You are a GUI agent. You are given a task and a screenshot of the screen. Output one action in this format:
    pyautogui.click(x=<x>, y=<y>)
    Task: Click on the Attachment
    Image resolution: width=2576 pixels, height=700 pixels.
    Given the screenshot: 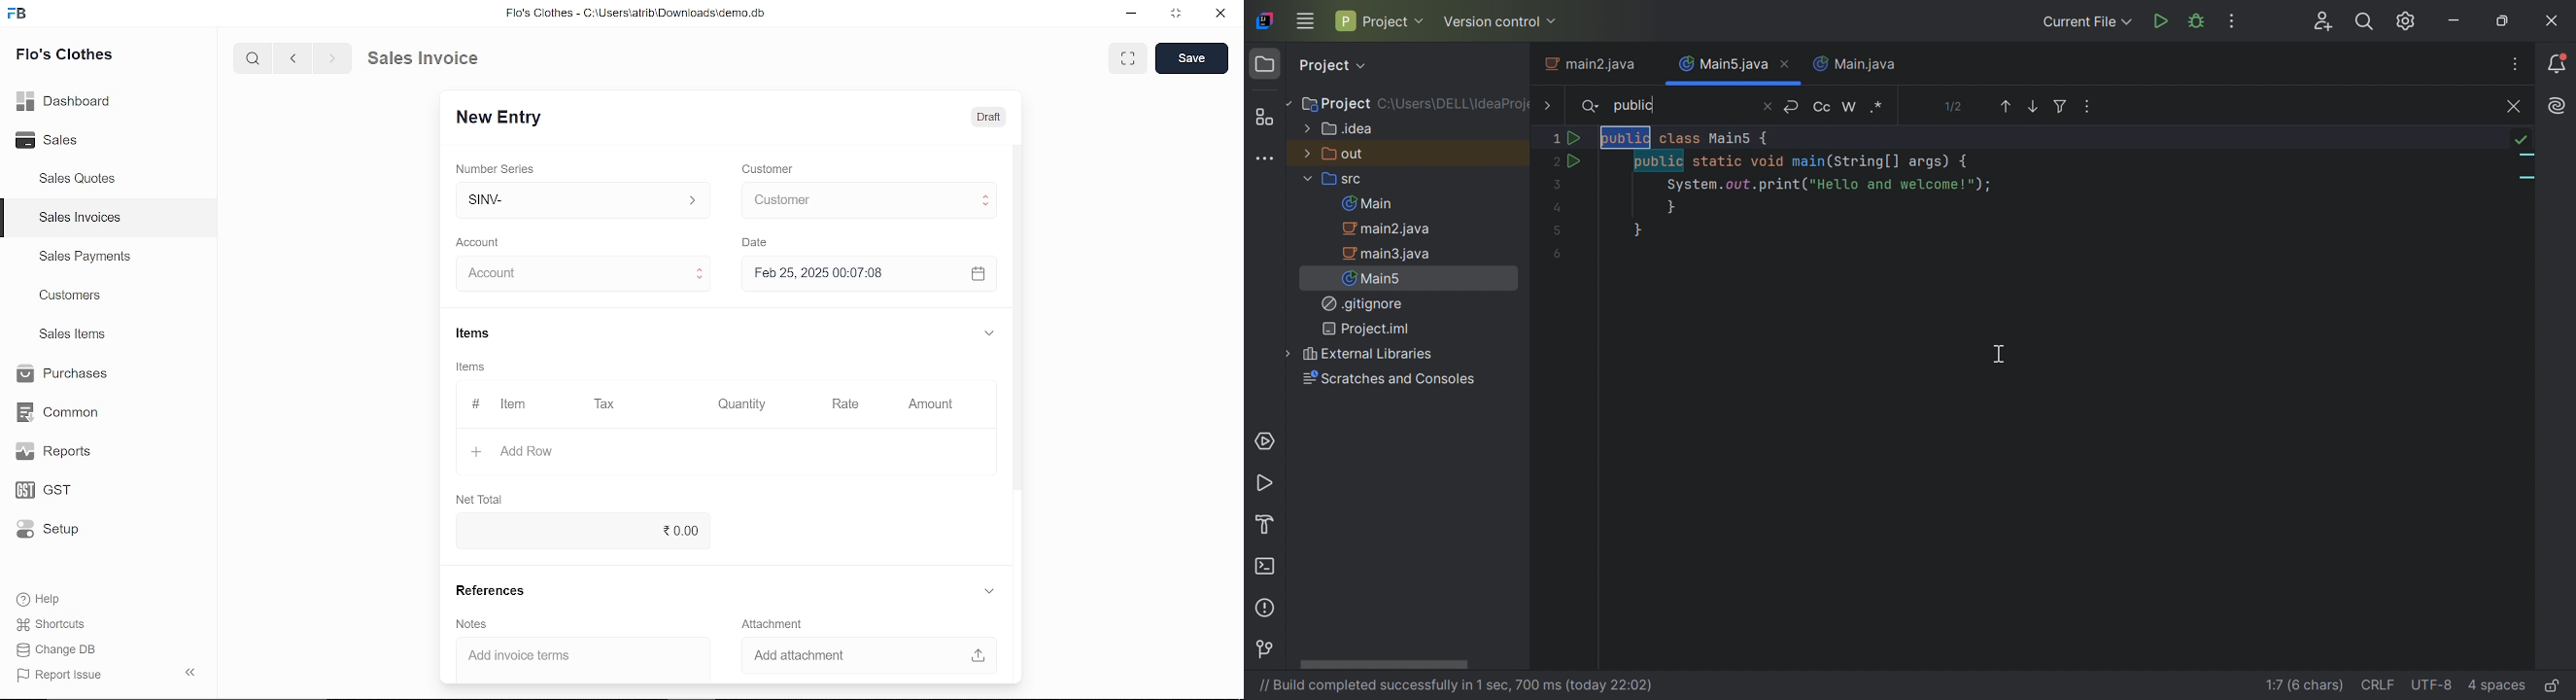 What is the action you would take?
    pyautogui.click(x=775, y=624)
    